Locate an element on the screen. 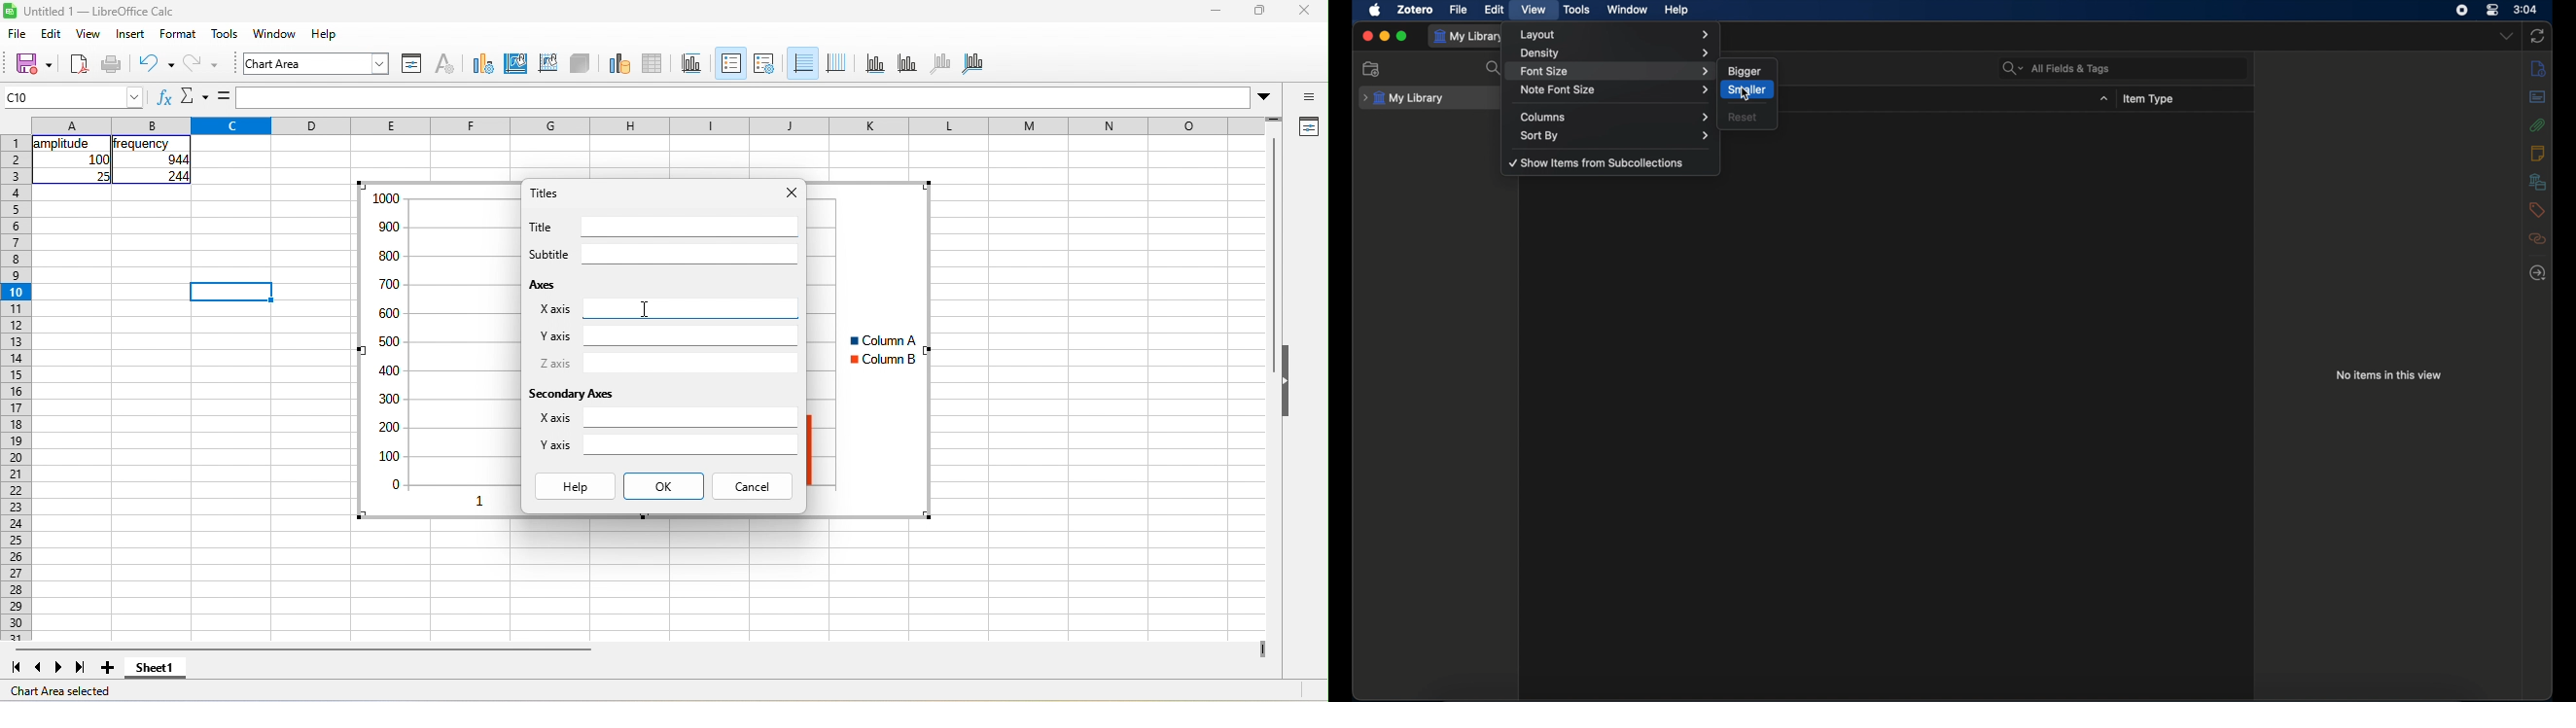  note font size is located at coordinates (1616, 90).